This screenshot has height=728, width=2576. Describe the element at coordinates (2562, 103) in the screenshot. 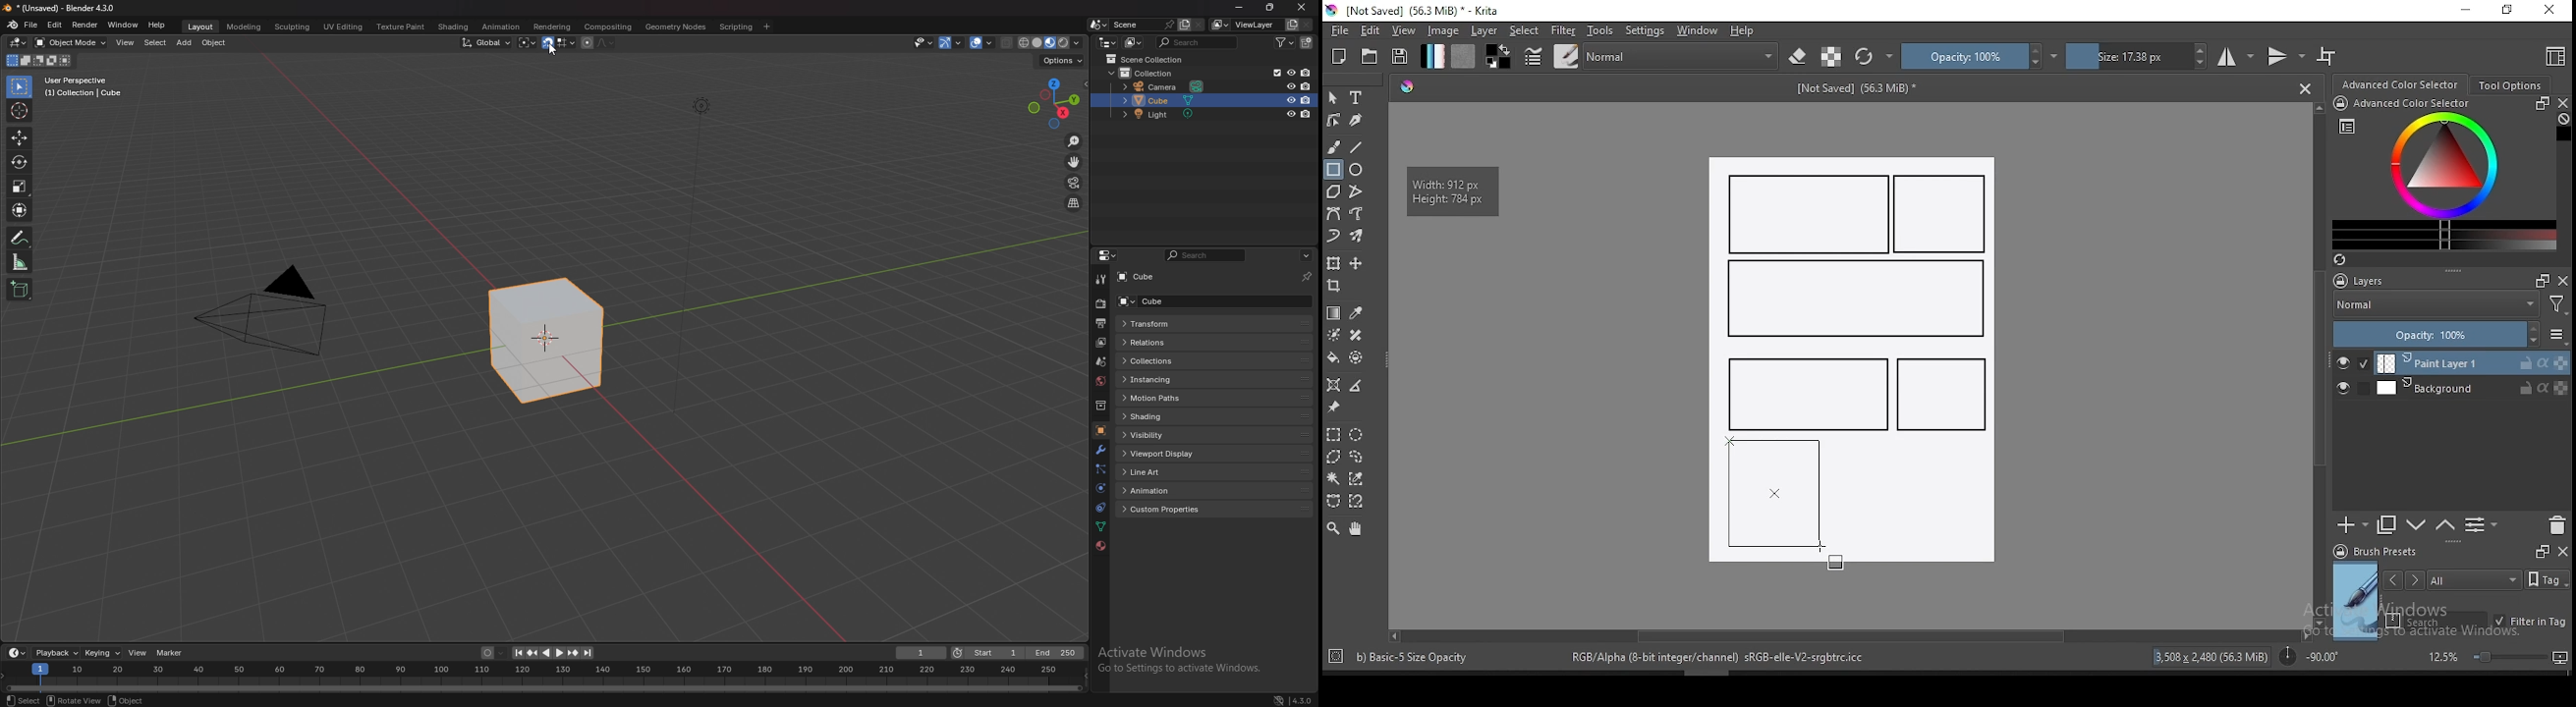

I see `close docker` at that location.